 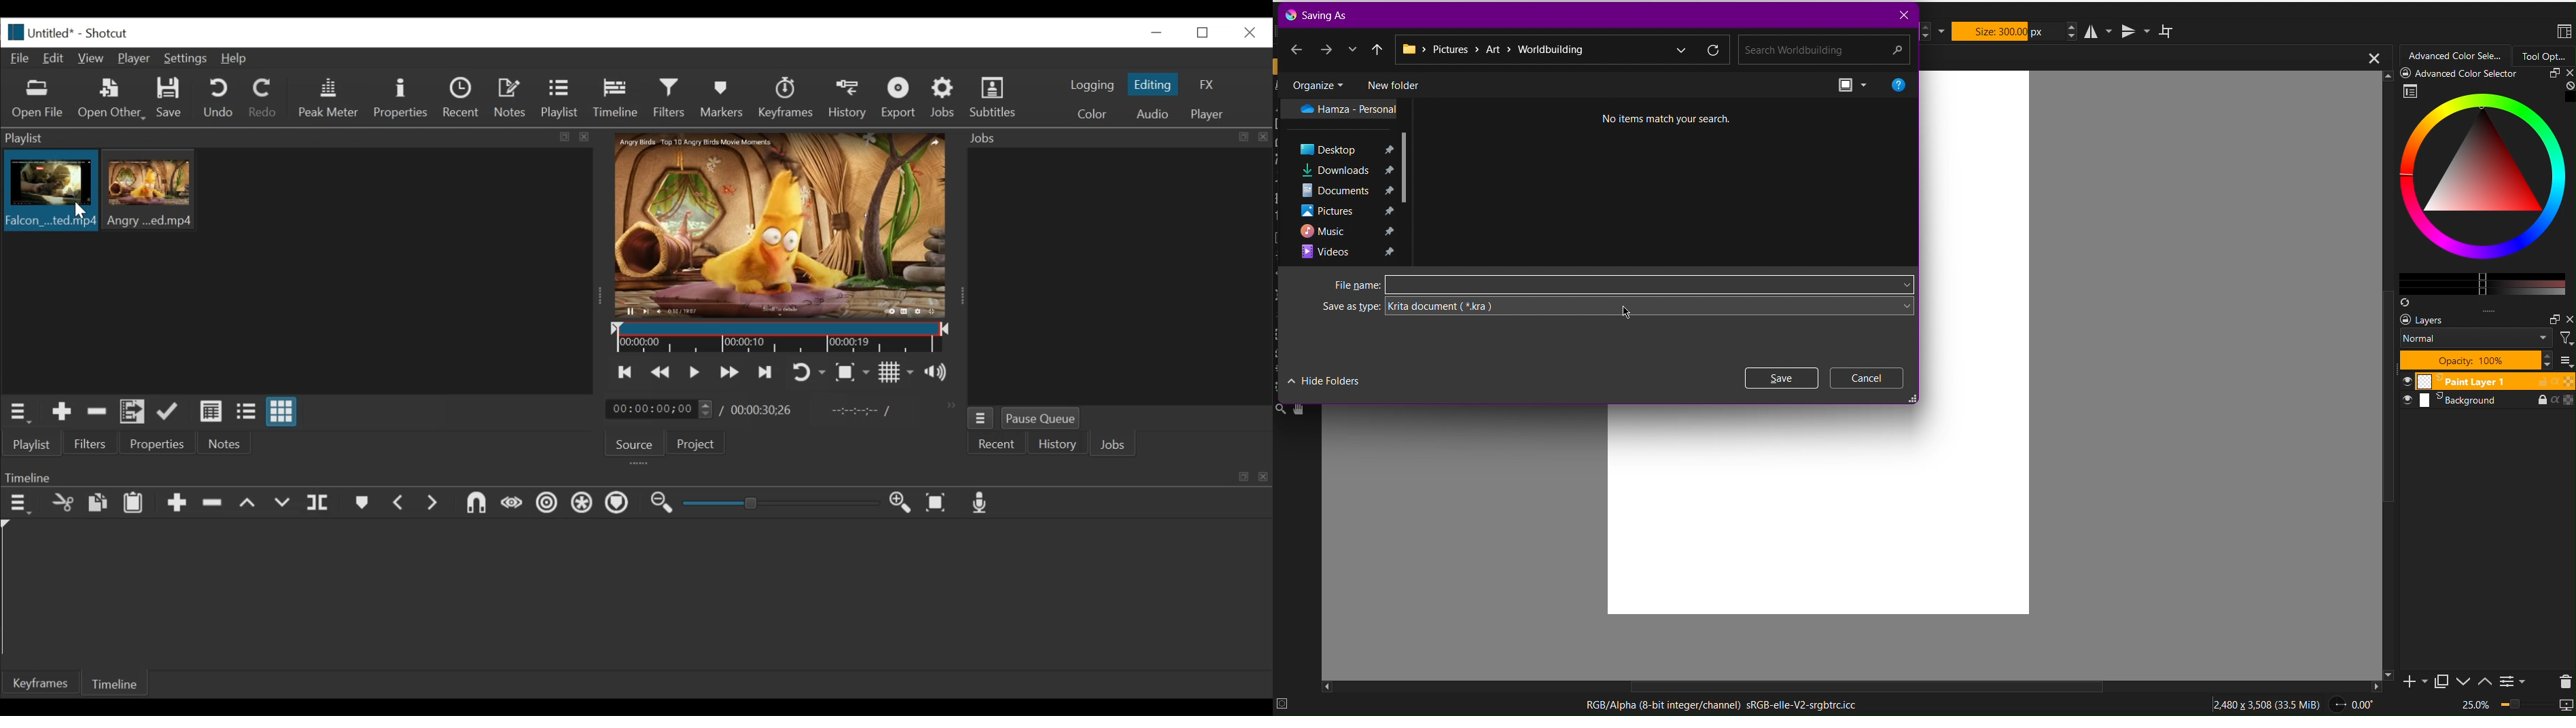 What do you see at coordinates (138, 505) in the screenshot?
I see `Paste` at bounding box center [138, 505].